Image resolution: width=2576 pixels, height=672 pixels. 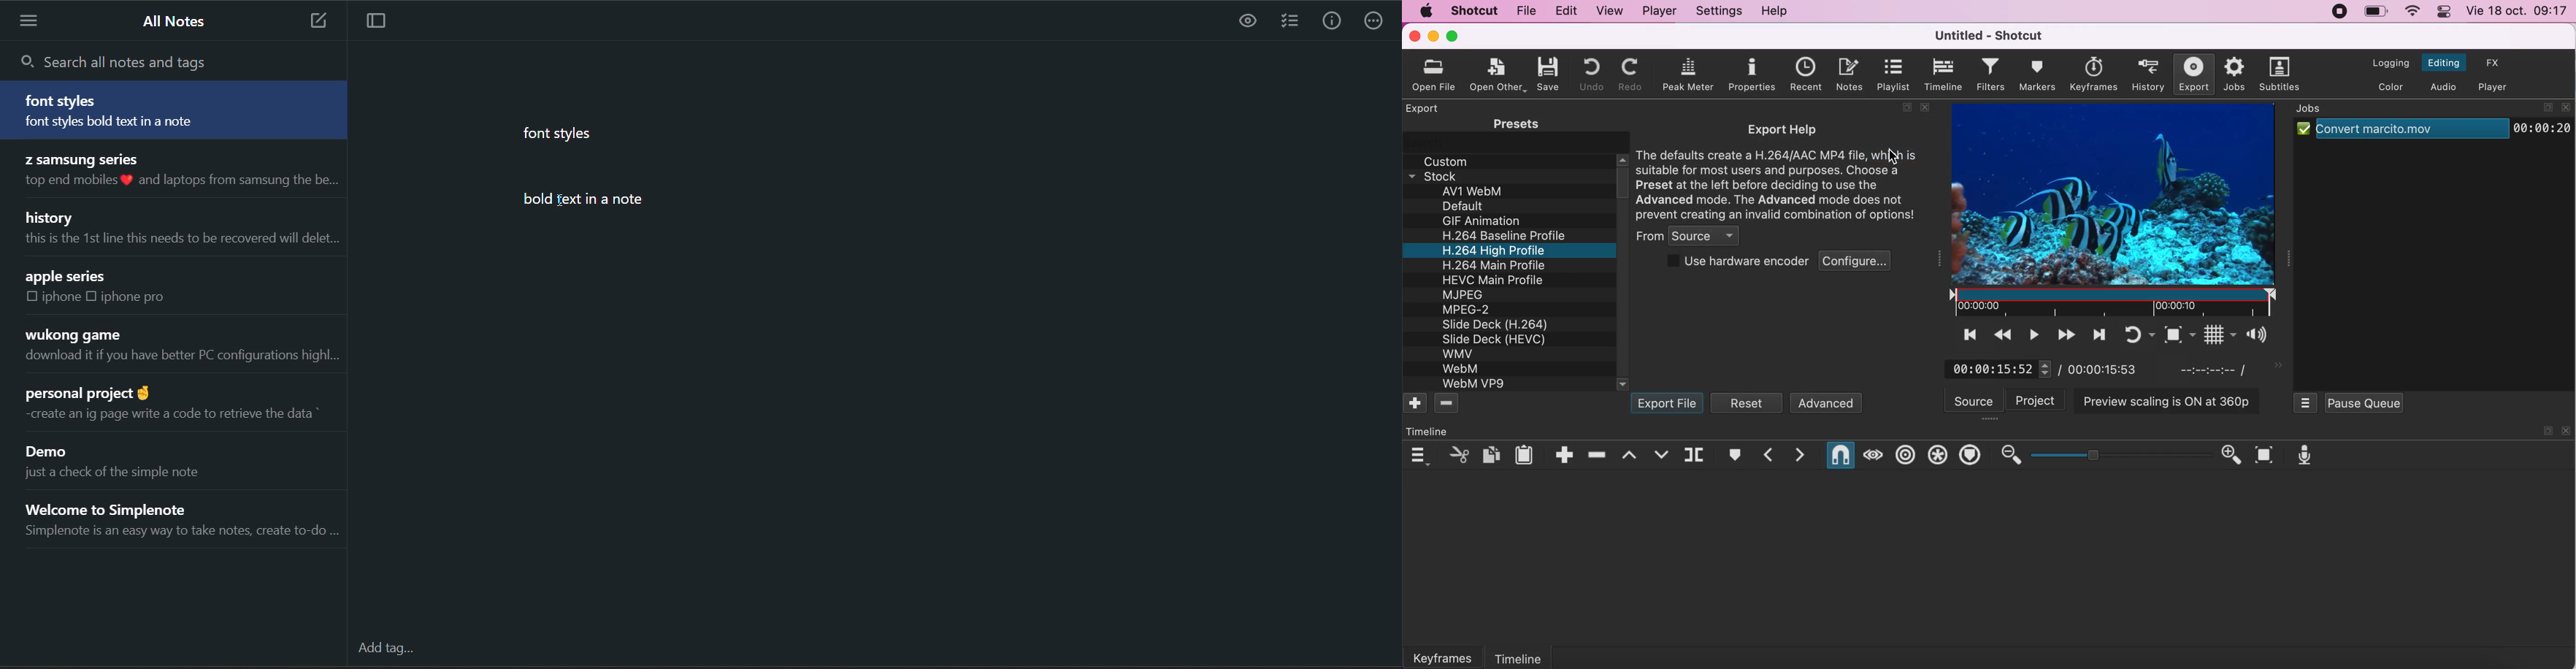 What do you see at coordinates (1434, 36) in the screenshot?
I see `minimize` at bounding box center [1434, 36].